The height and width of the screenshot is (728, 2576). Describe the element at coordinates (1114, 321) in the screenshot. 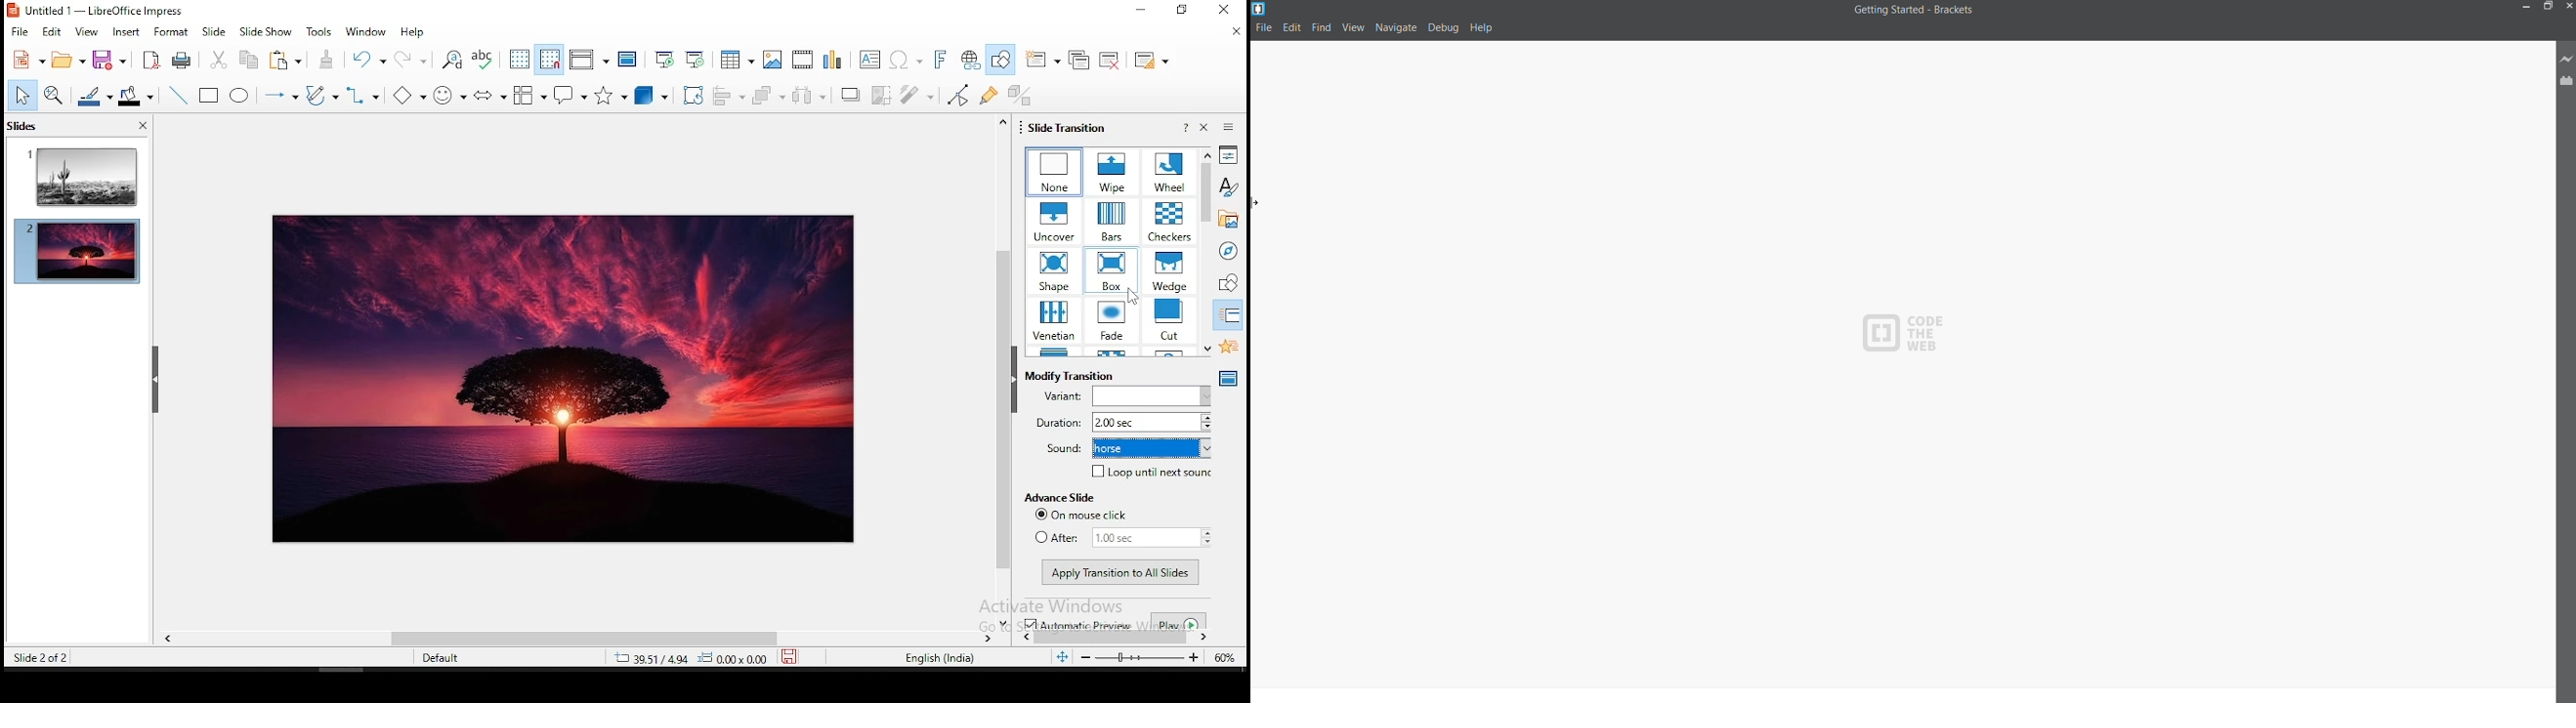

I see `transition effects` at that location.